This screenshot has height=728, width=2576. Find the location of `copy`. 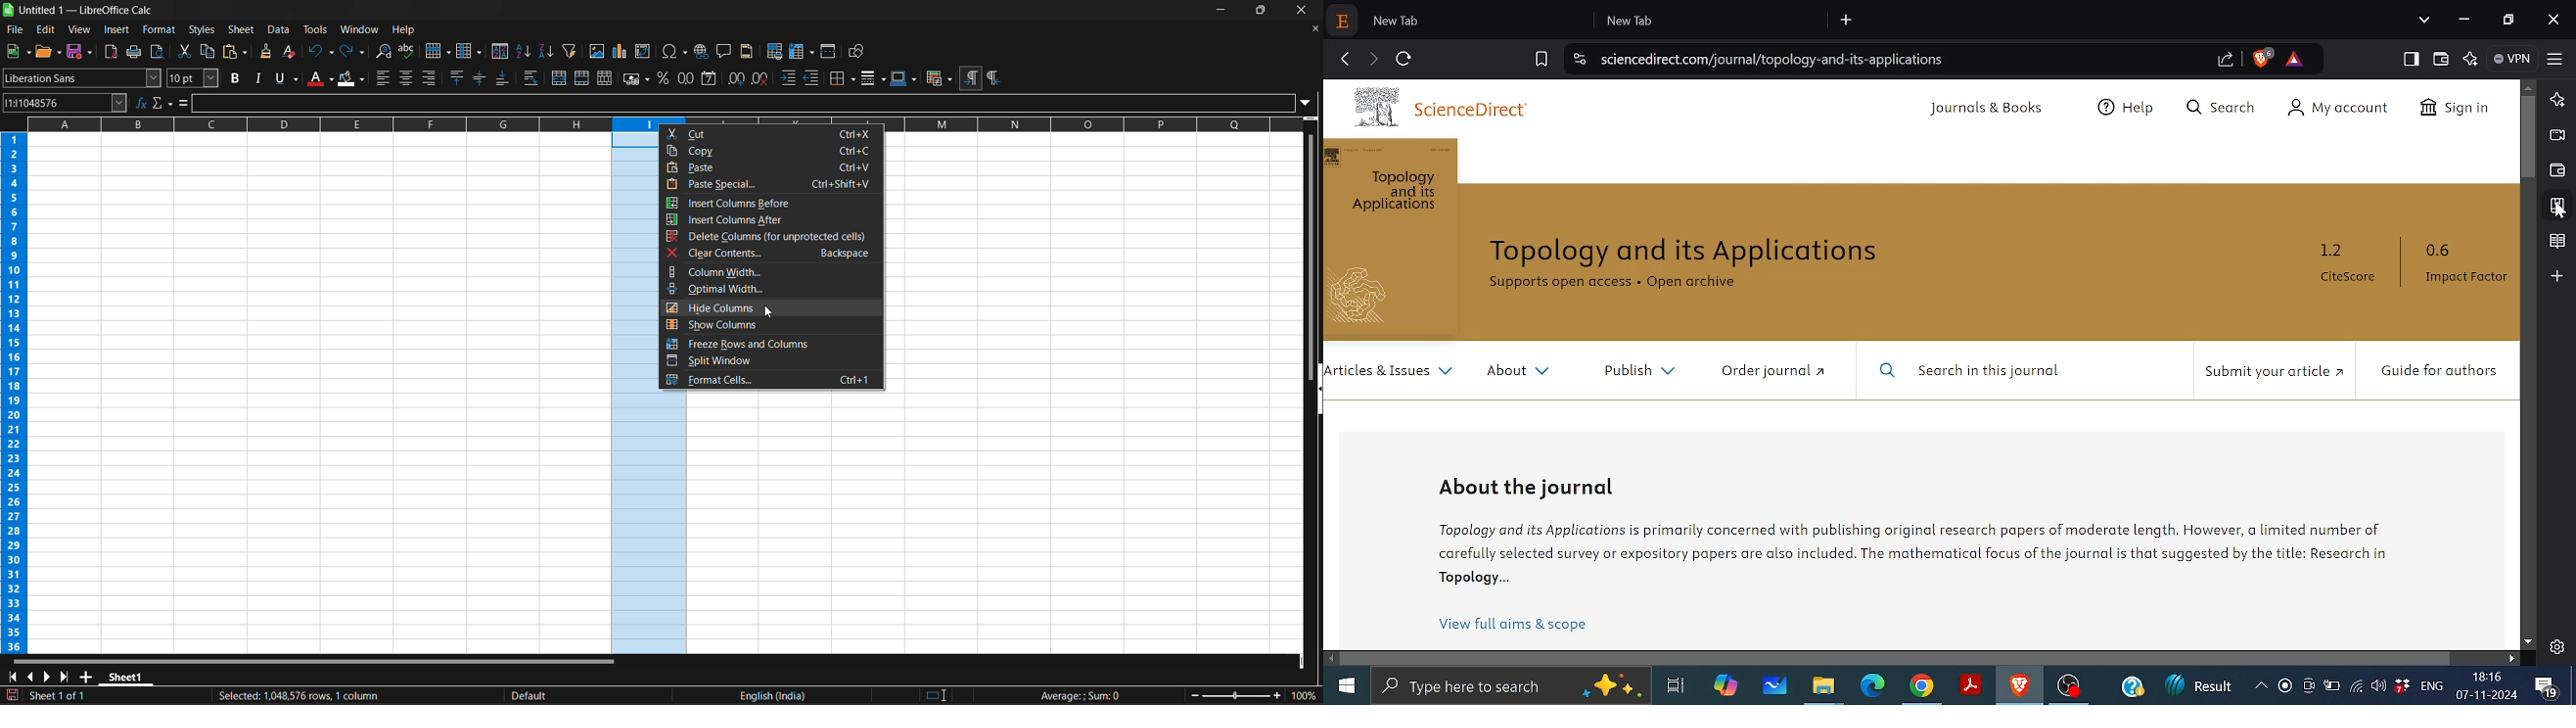

copy is located at coordinates (210, 51).